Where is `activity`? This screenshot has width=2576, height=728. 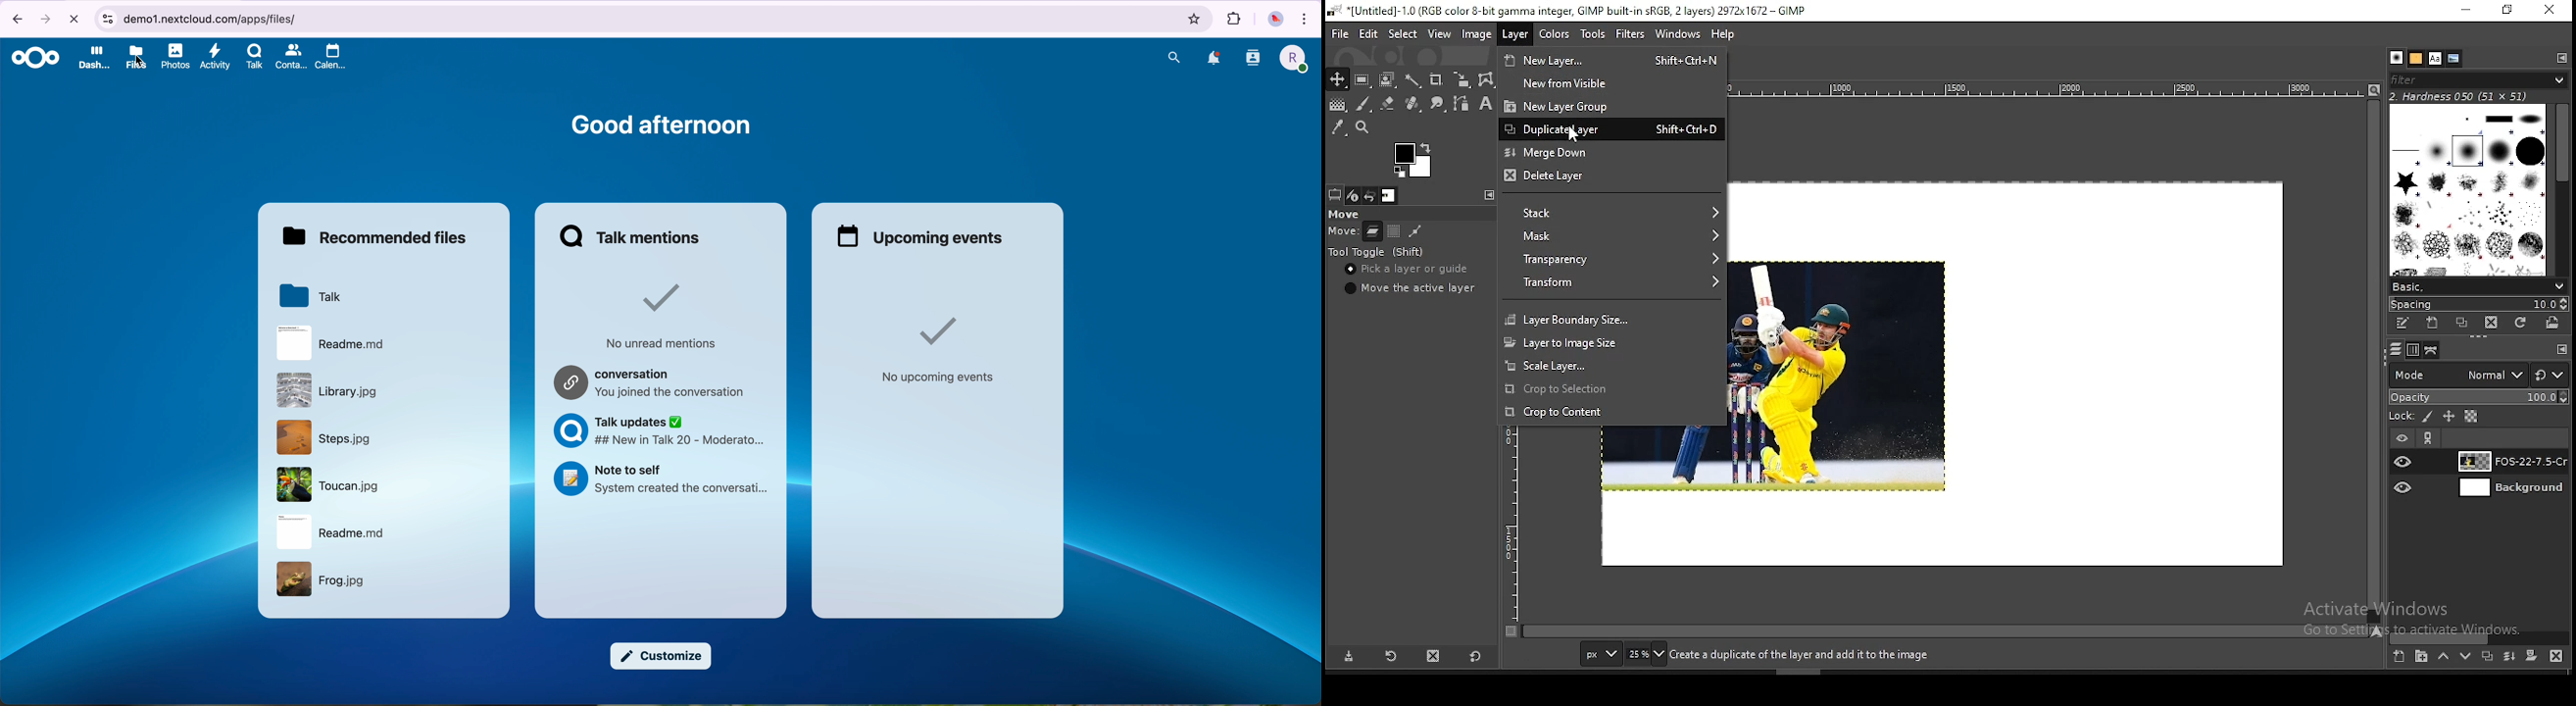
activity is located at coordinates (216, 60).